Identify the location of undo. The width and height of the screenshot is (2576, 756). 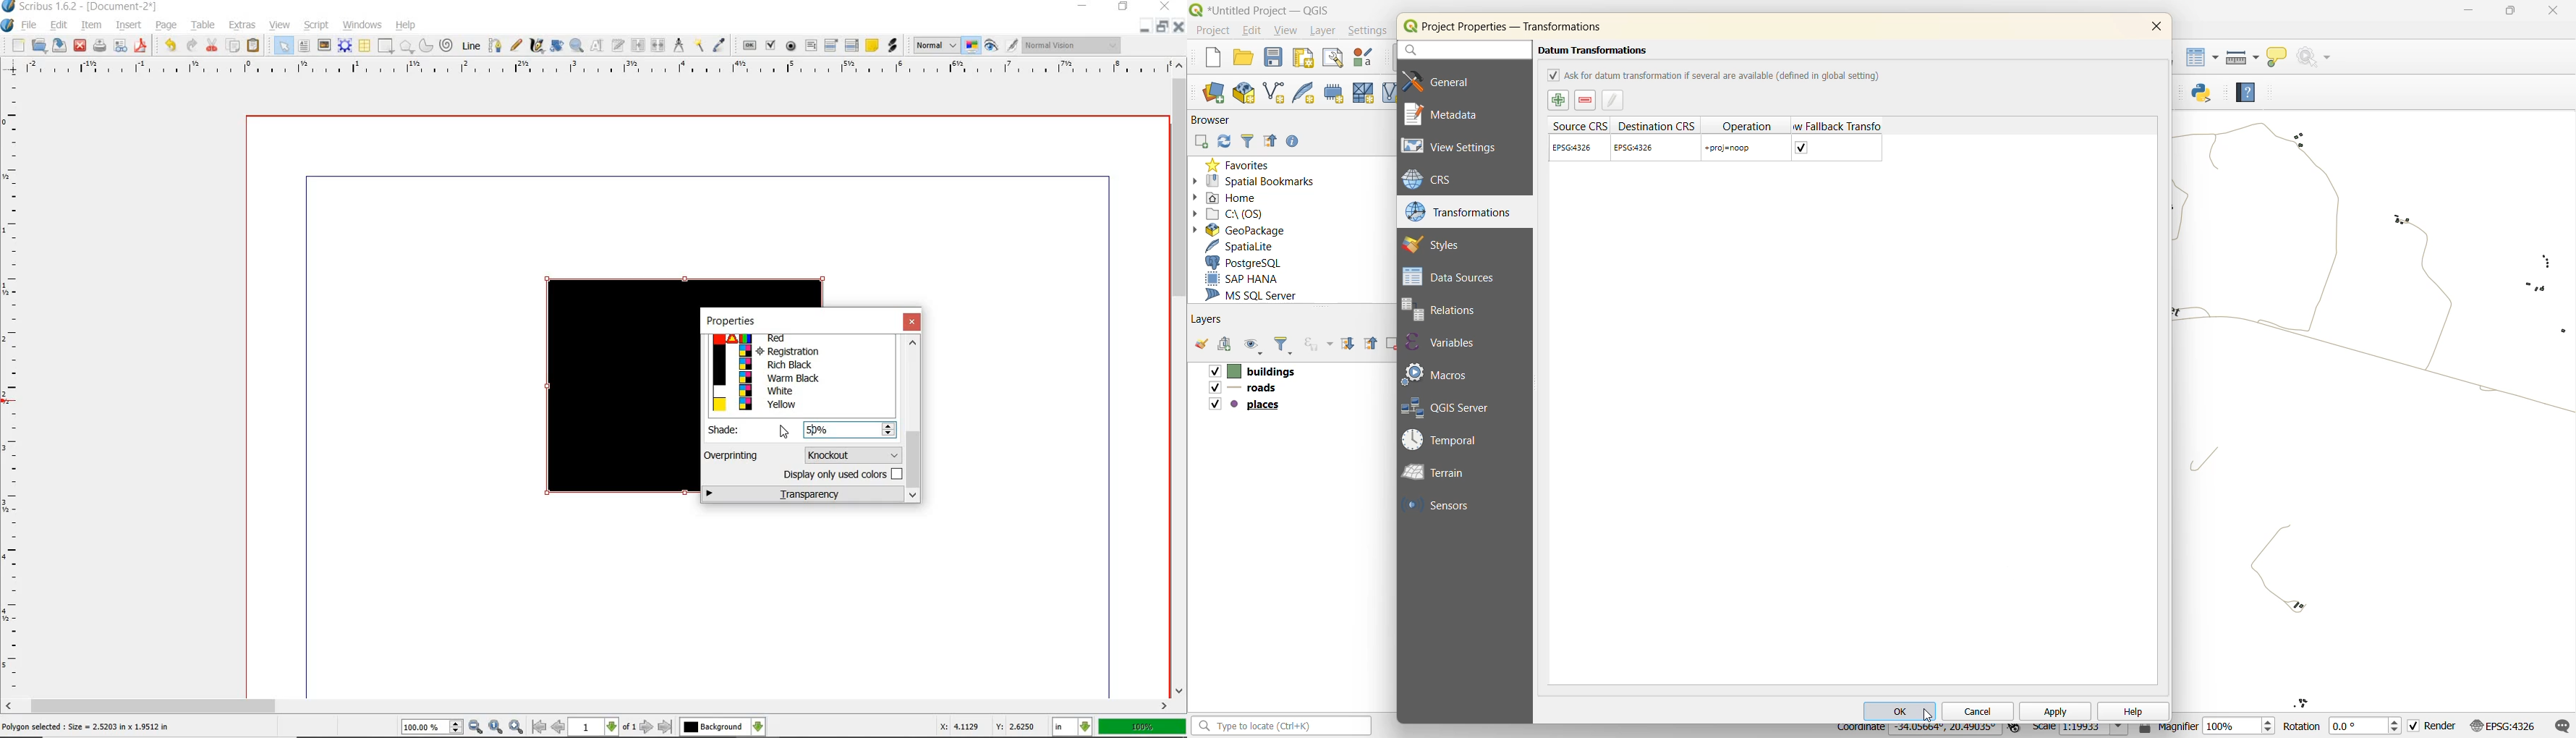
(170, 47).